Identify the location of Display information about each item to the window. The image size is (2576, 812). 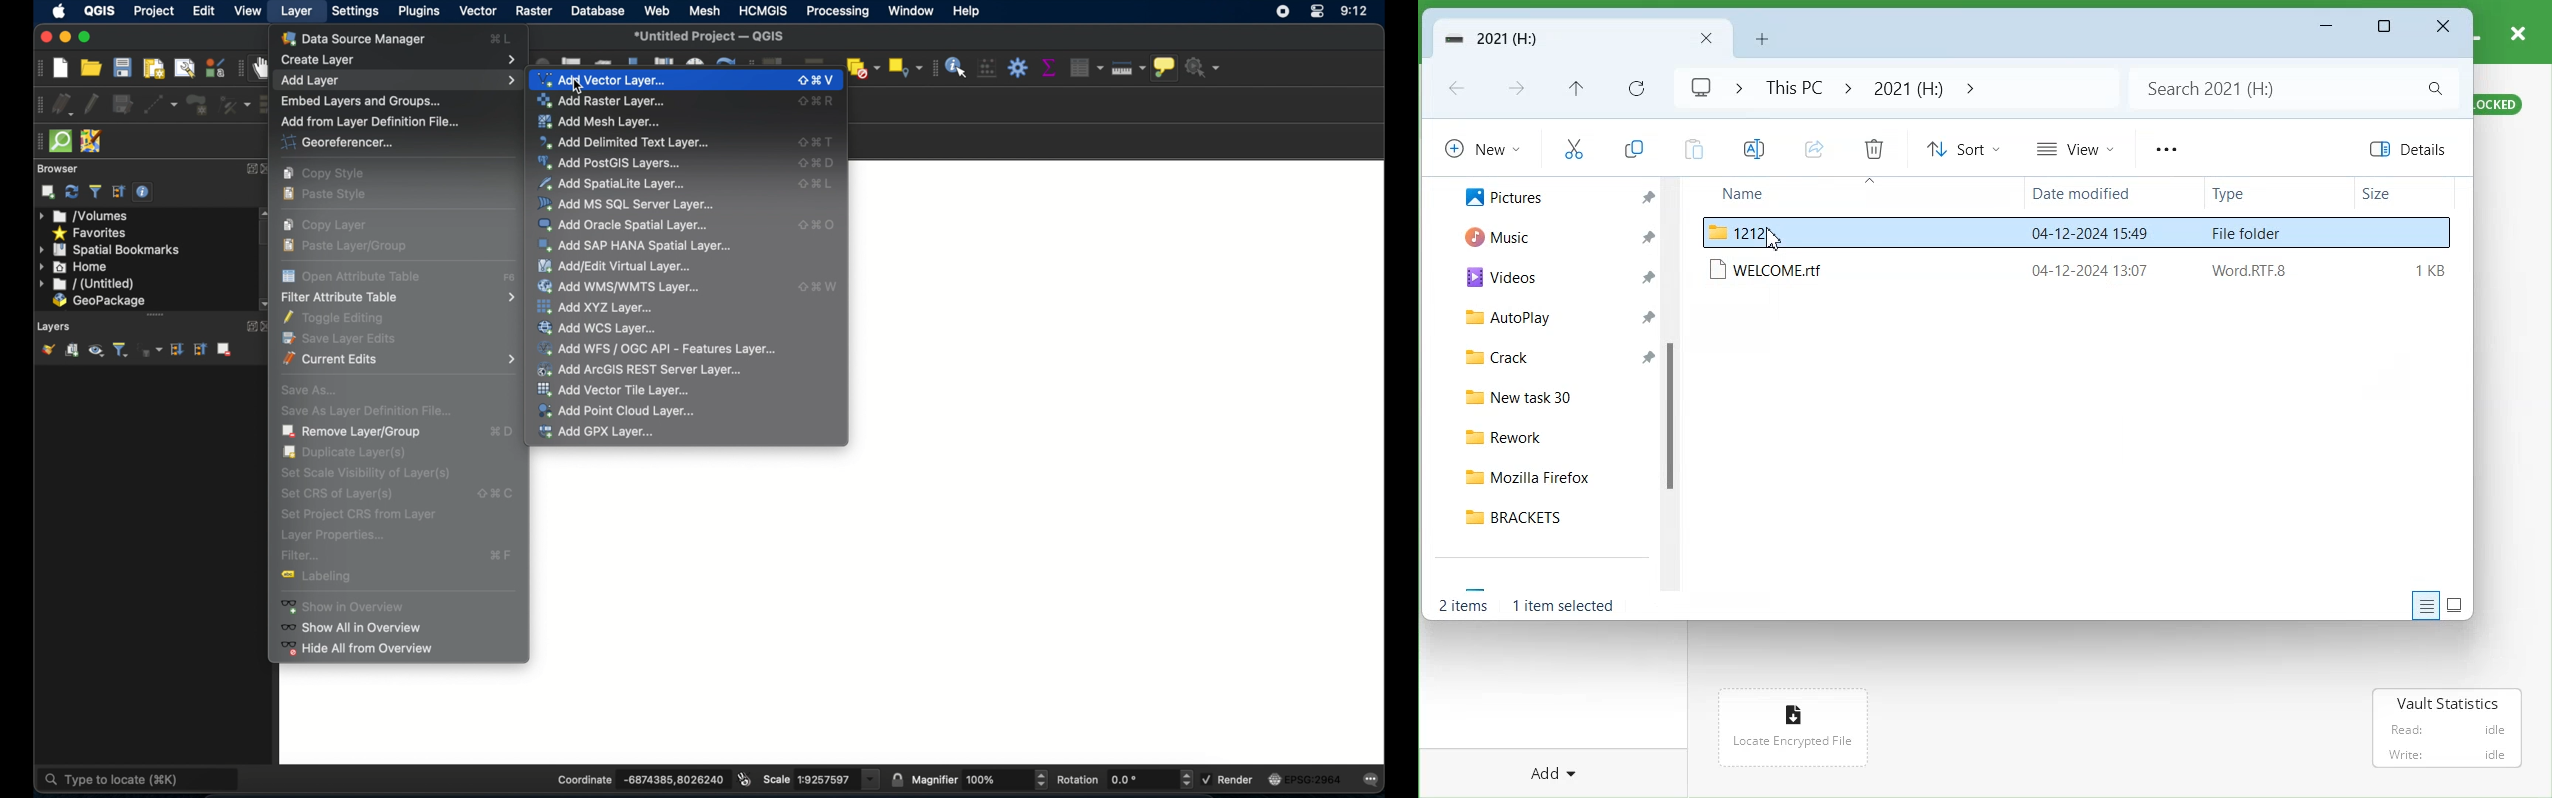
(2426, 604).